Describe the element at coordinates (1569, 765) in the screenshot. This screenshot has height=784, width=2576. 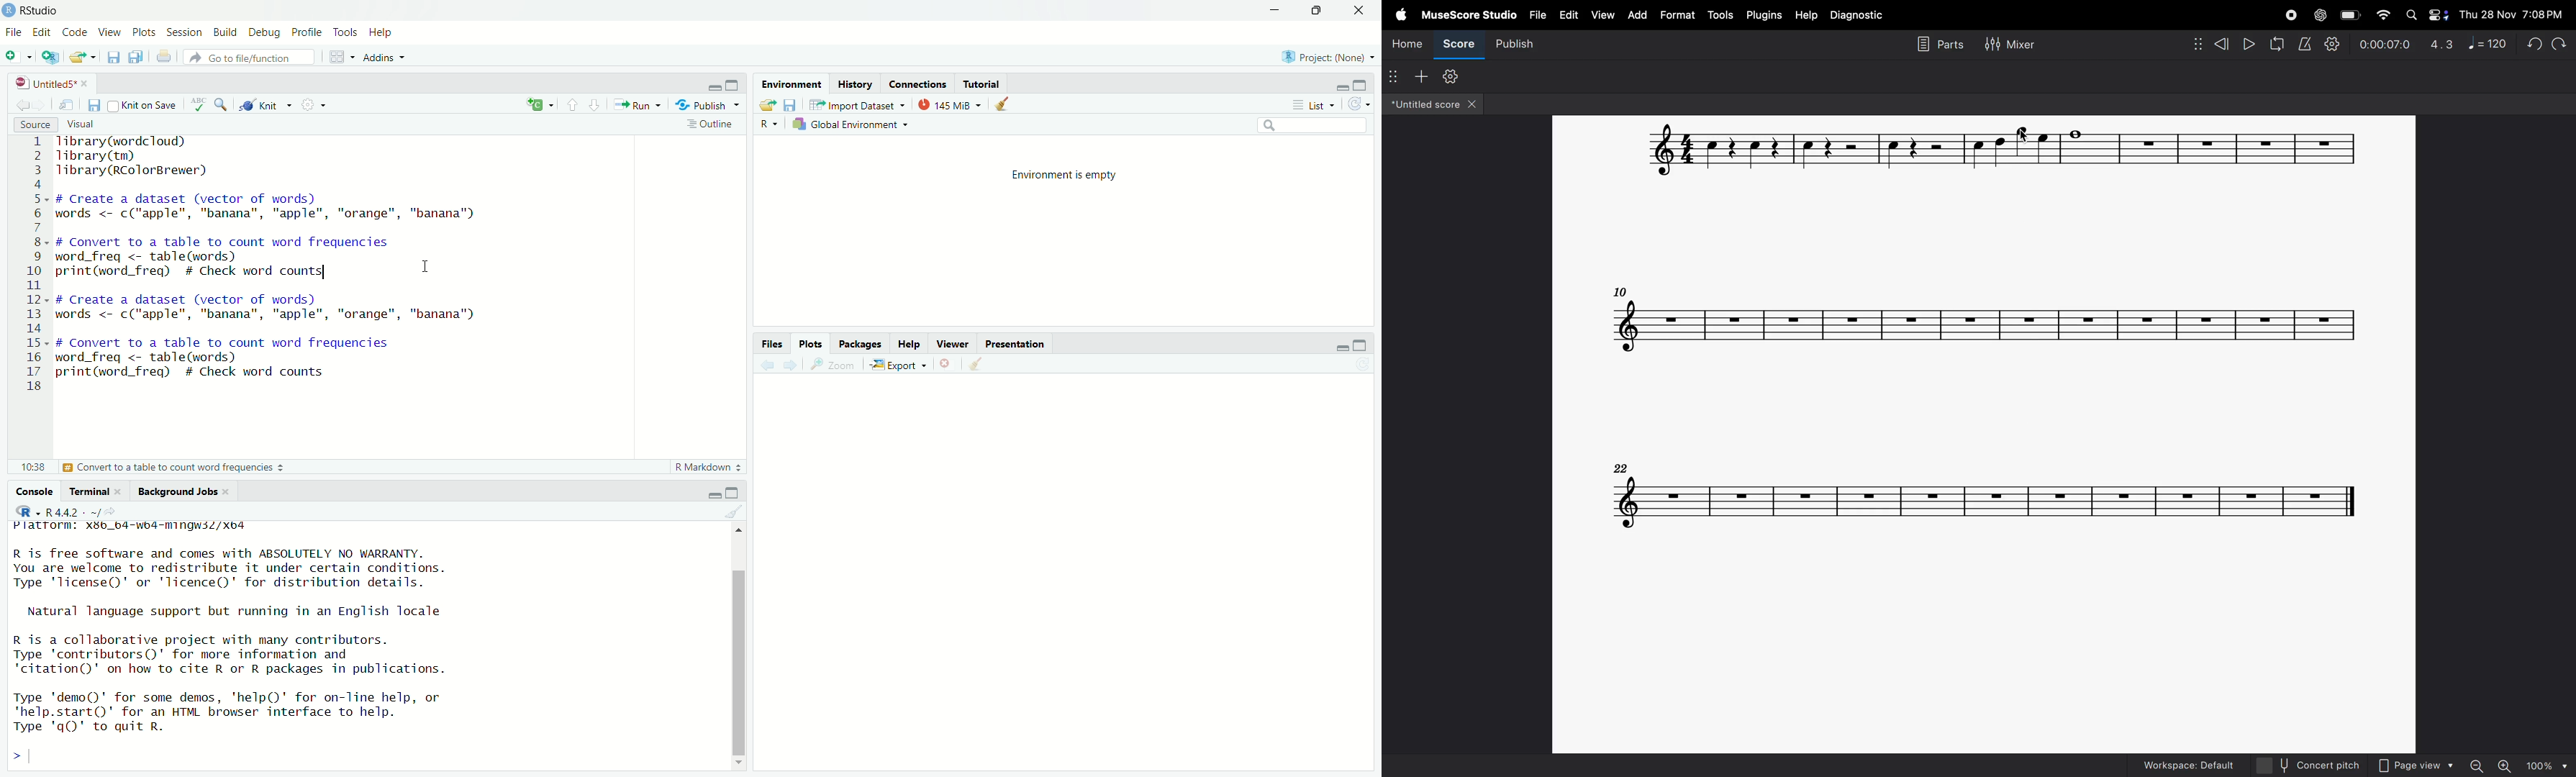
I see `vice note ` at that location.